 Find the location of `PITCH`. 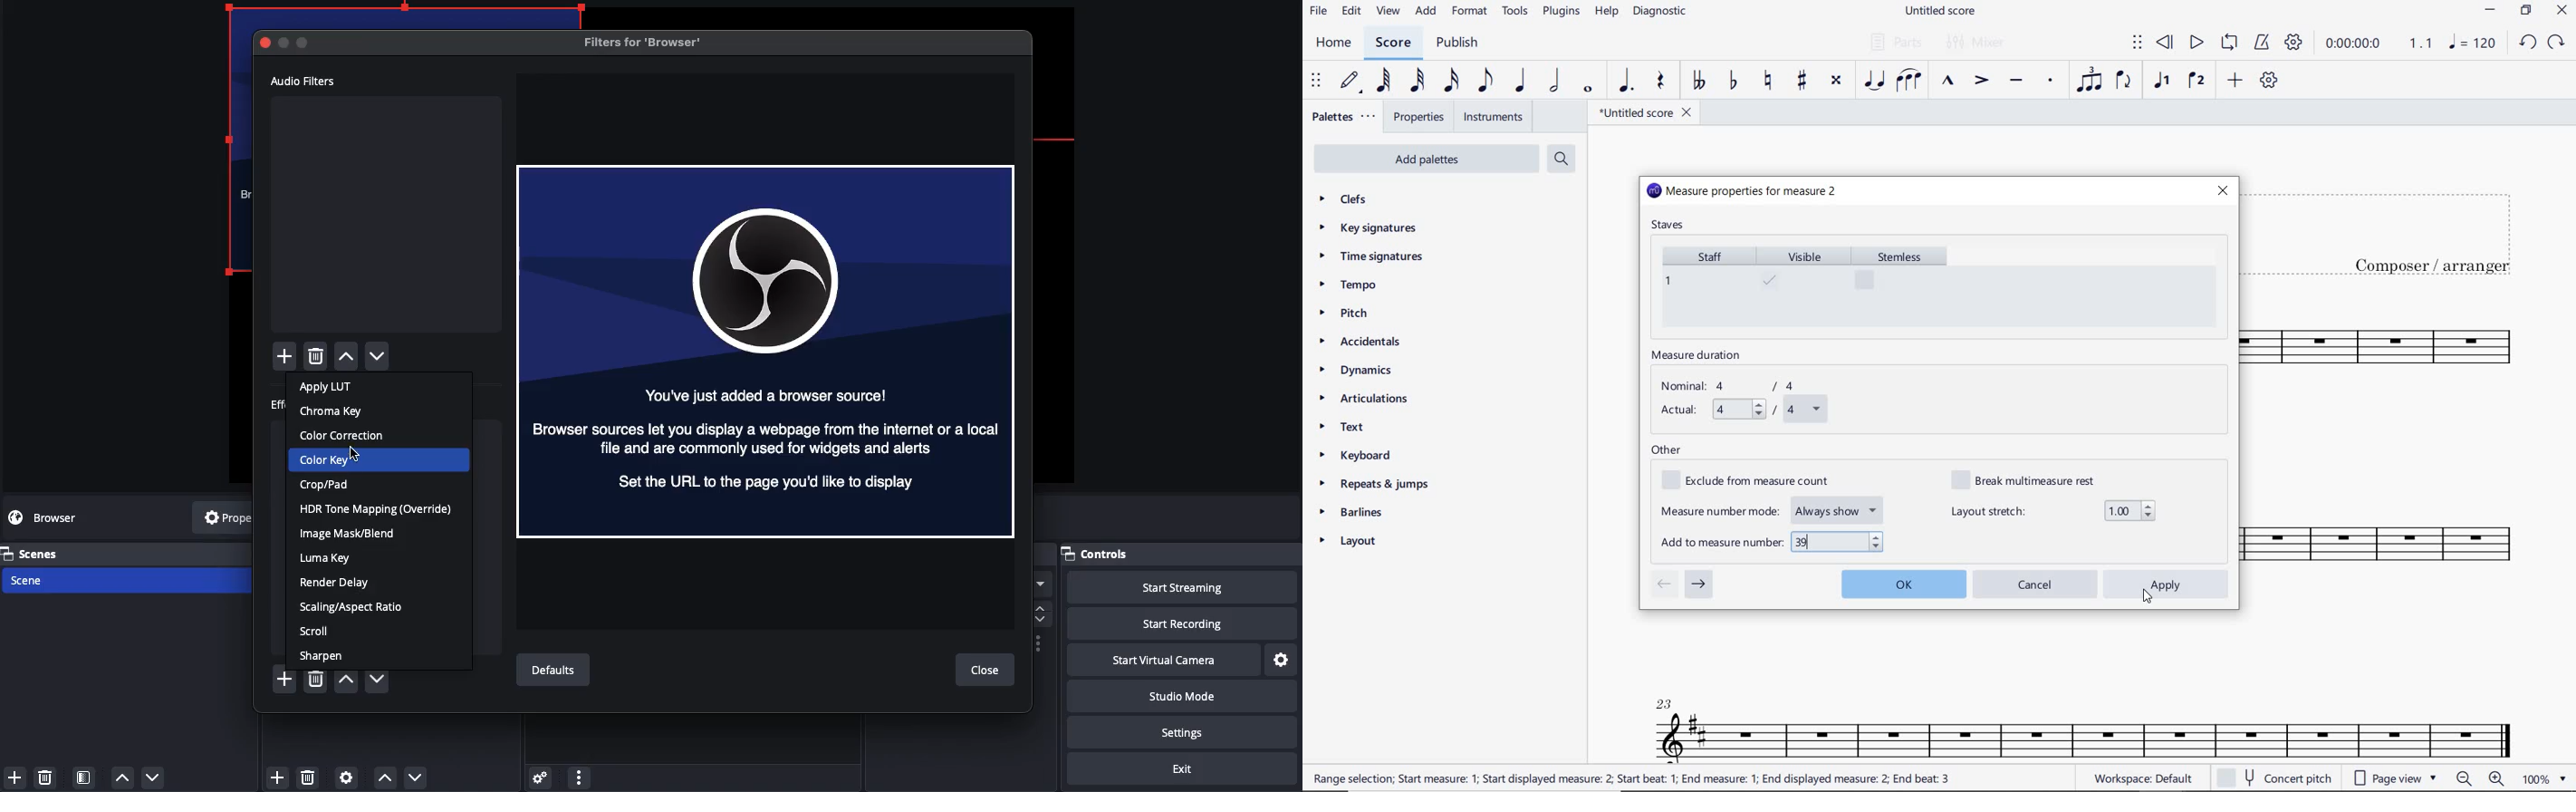

PITCH is located at coordinates (1358, 313).